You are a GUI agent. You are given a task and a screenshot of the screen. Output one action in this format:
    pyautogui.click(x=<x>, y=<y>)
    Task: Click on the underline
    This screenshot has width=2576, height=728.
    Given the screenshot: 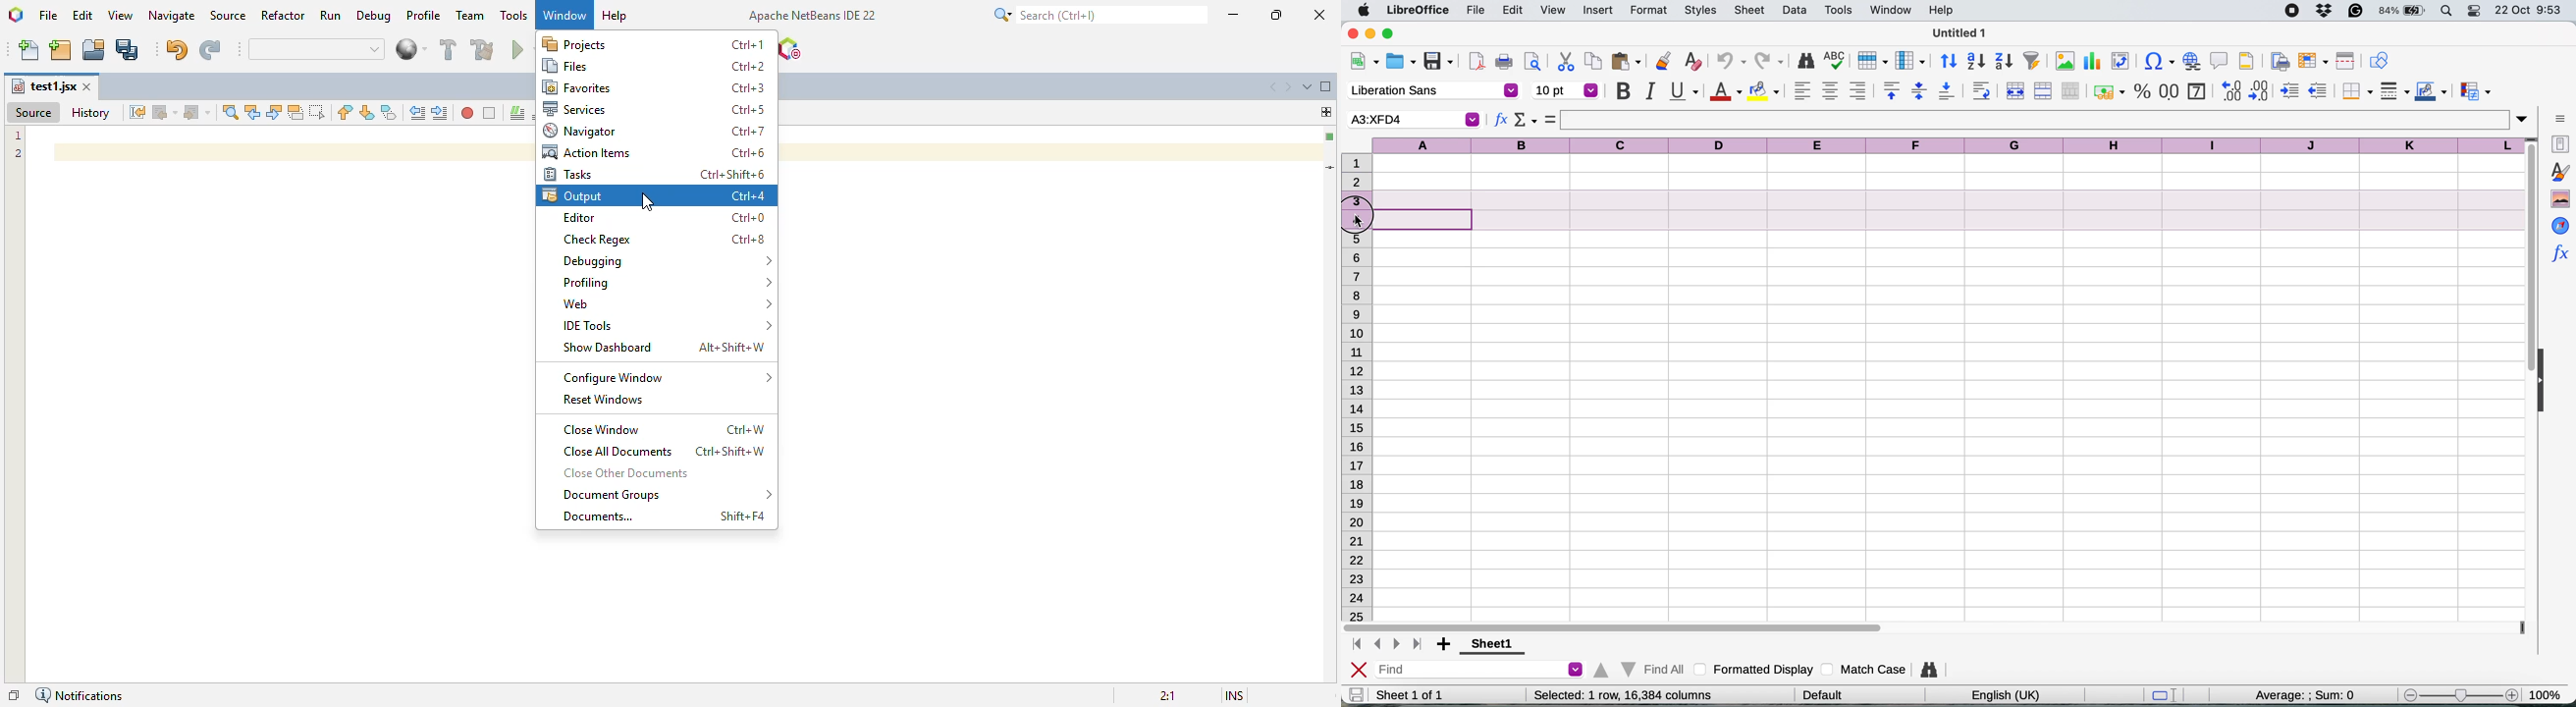 What is the action you would take?
    pyautogui.click(x=1683, y=90)
    